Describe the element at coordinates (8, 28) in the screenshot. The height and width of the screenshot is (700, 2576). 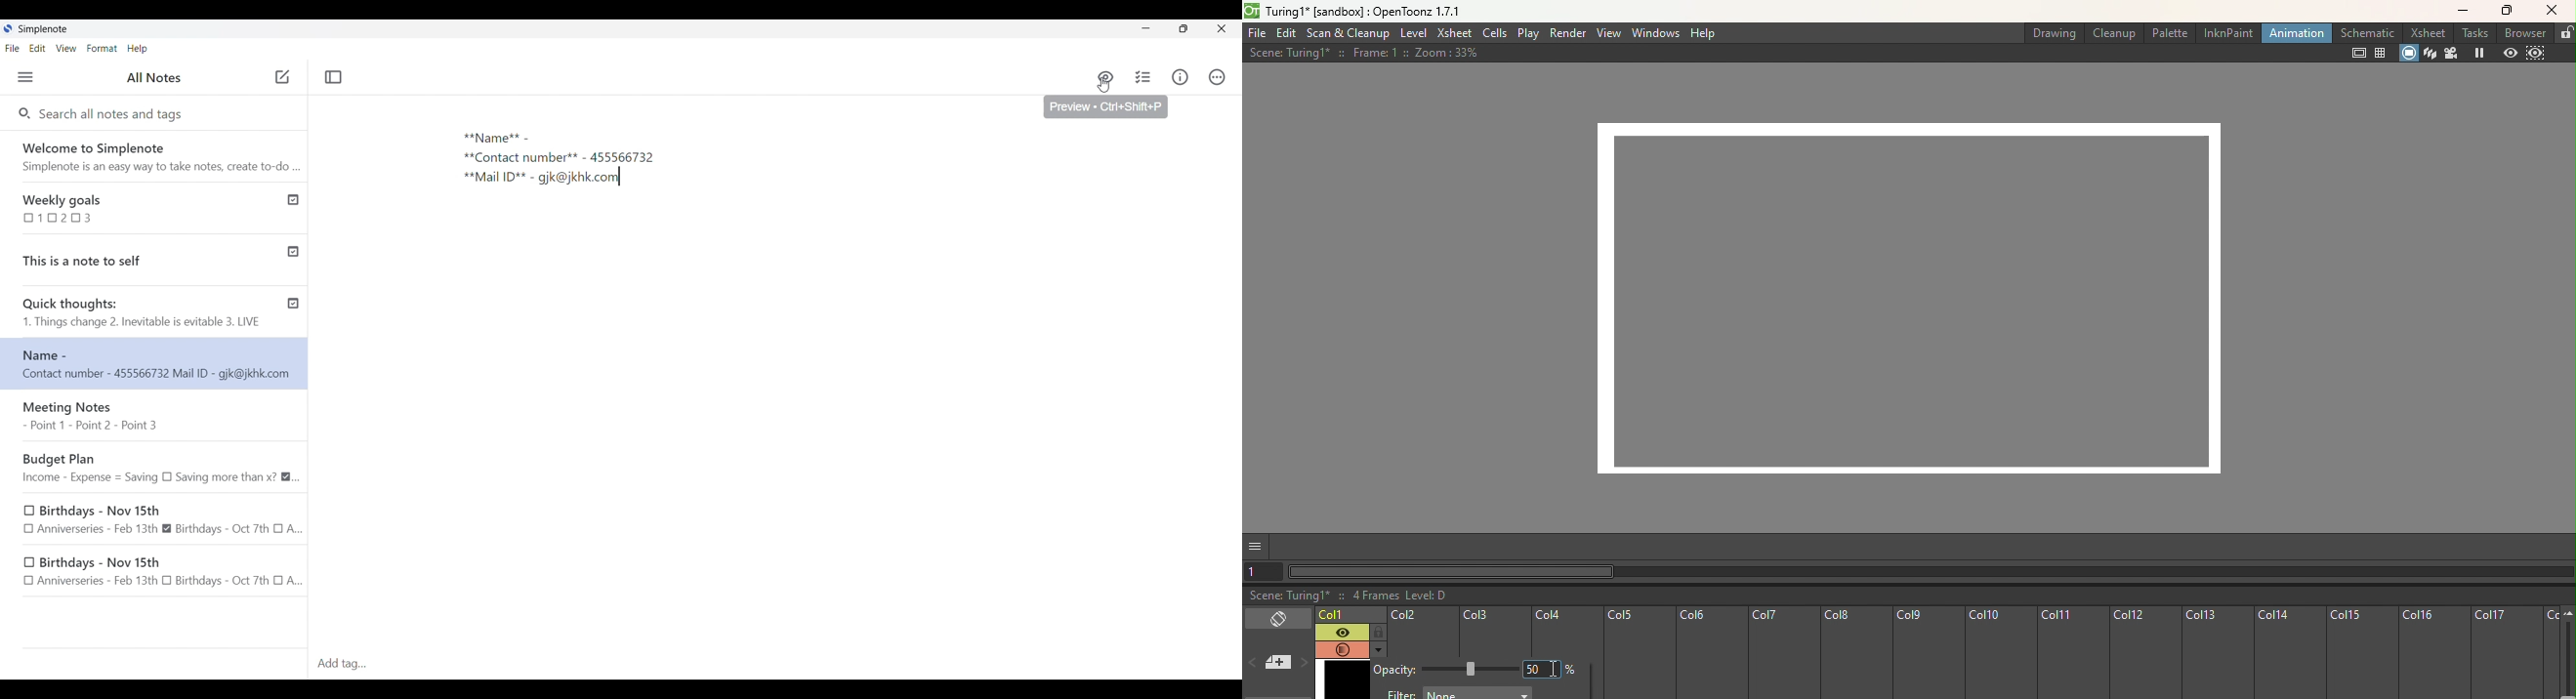
I see `Software logo` at that location.